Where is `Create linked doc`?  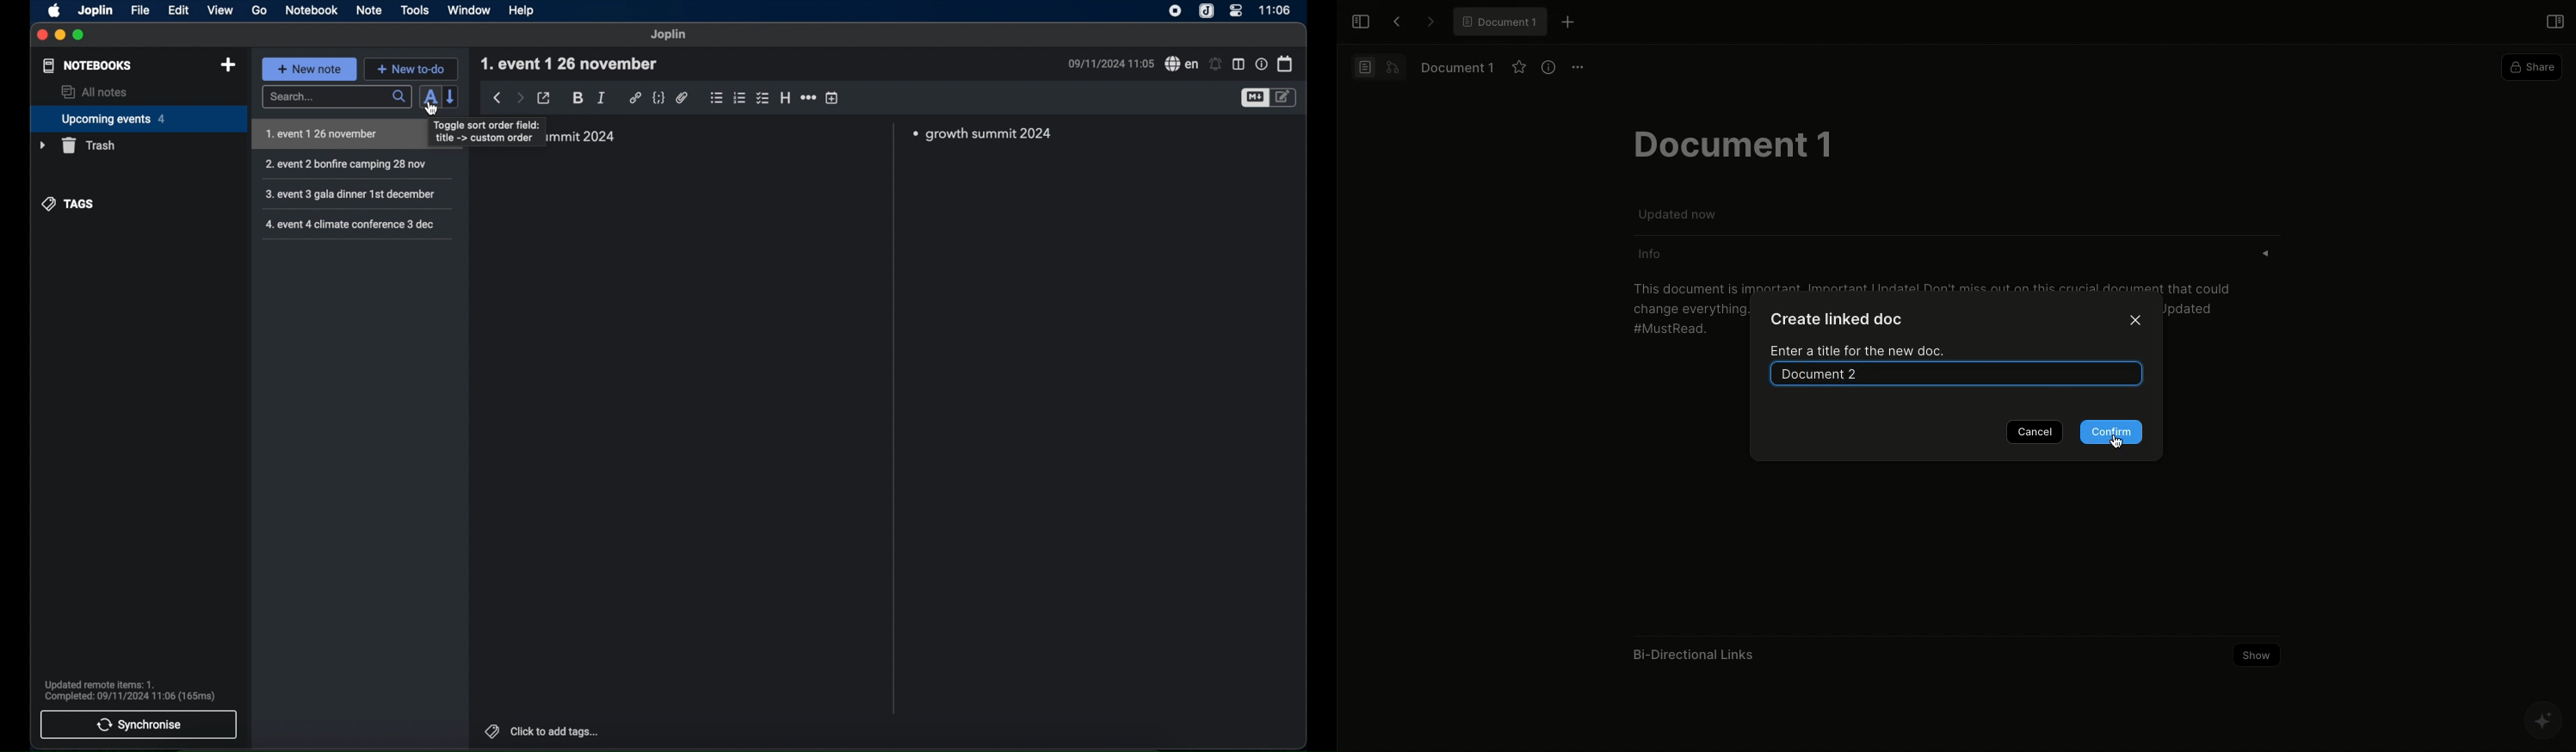
Create linked doc is located at coordinates (1839, 319).